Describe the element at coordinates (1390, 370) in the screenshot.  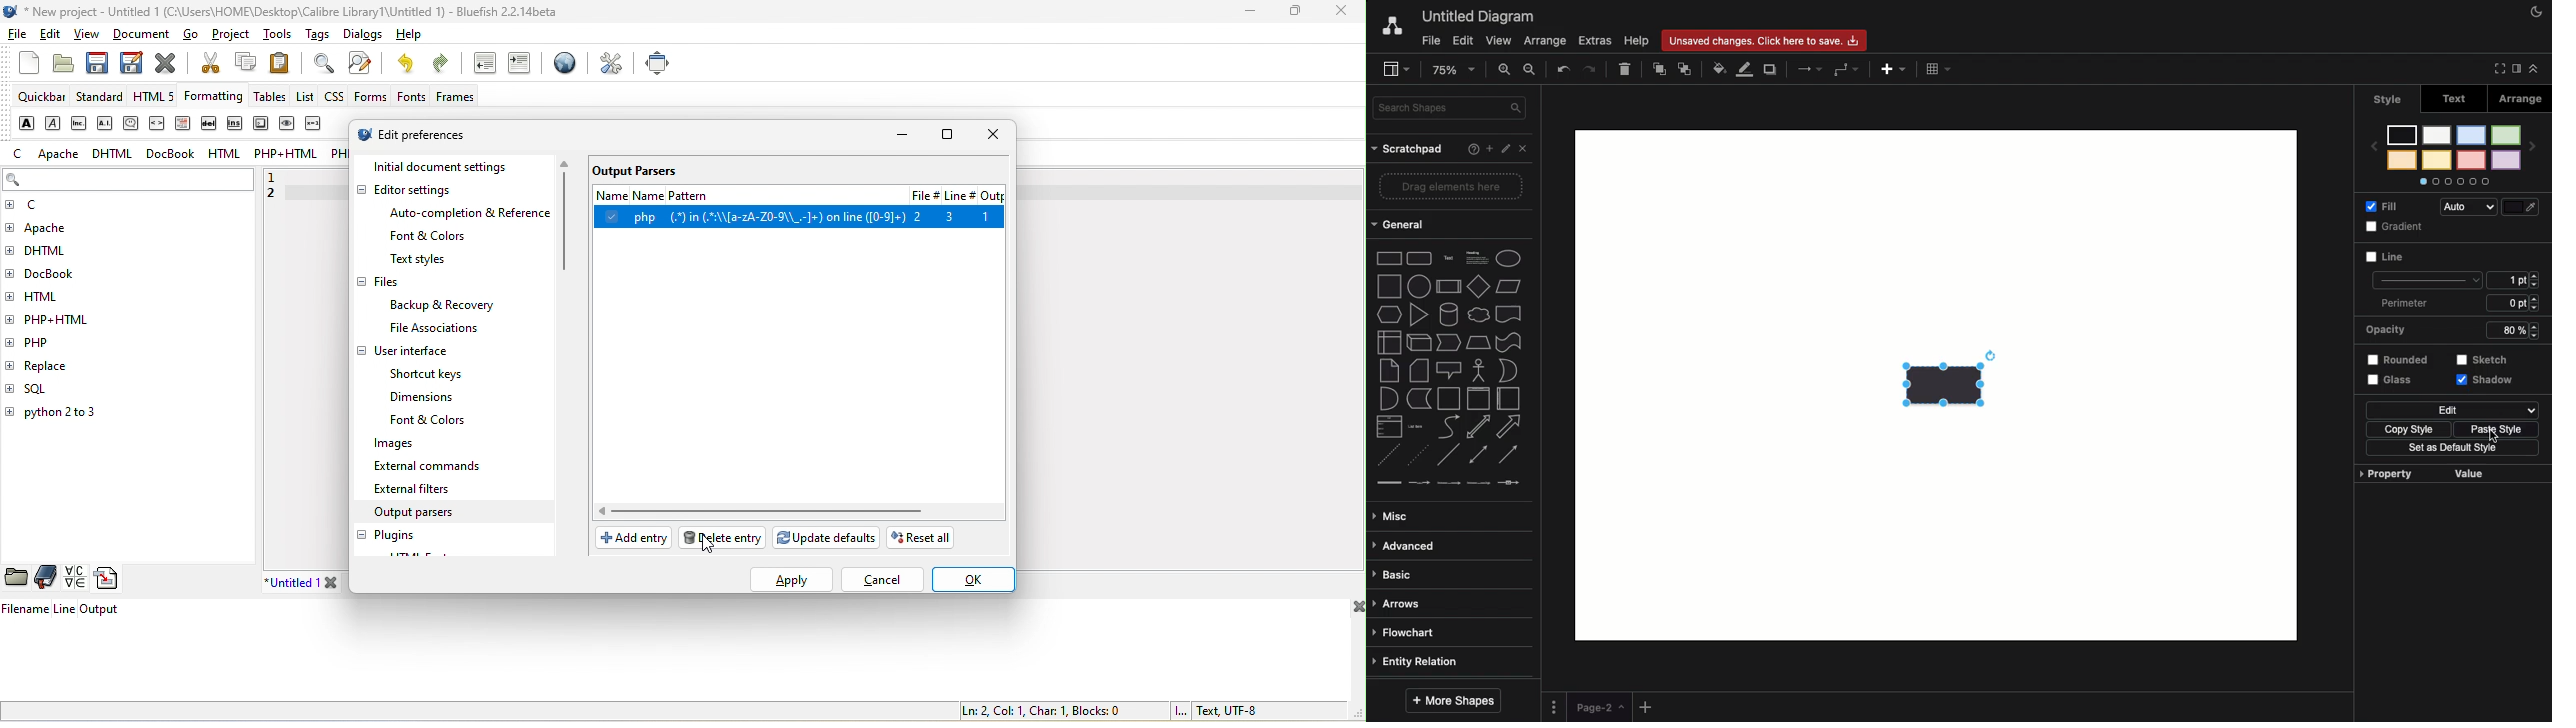
I see `note` at that location.